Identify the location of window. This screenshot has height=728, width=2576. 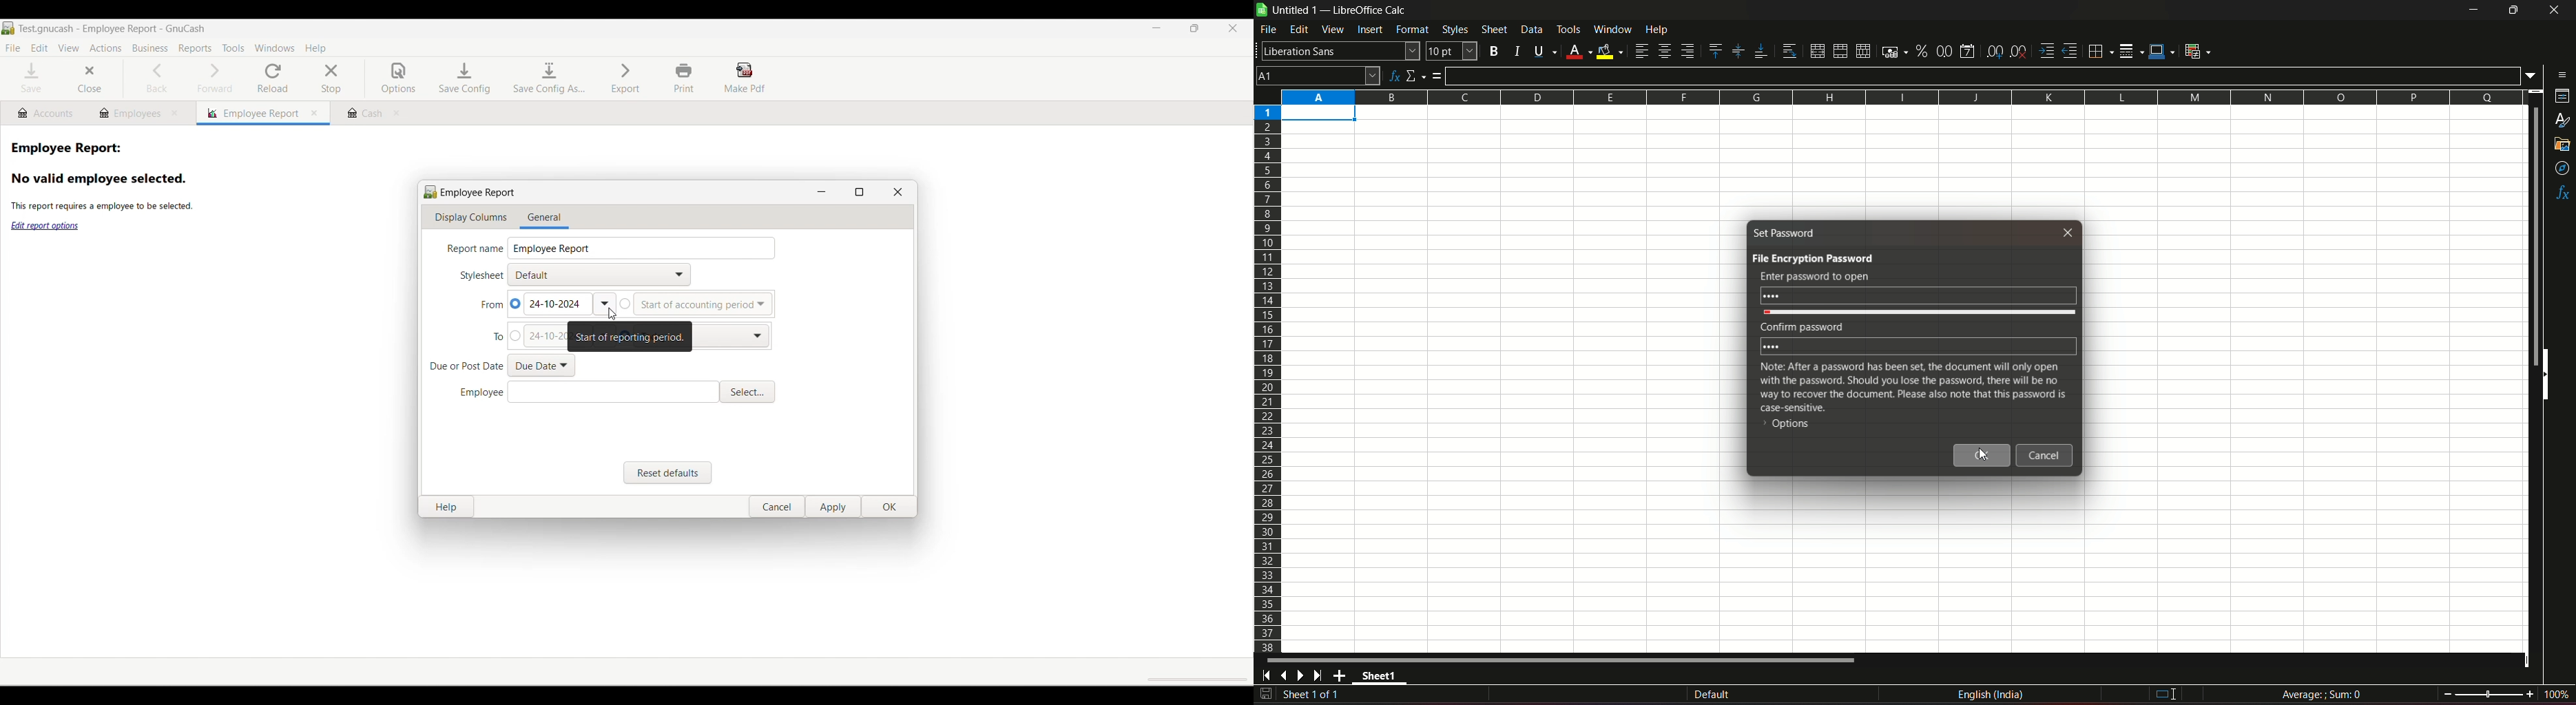
(1612, 30).